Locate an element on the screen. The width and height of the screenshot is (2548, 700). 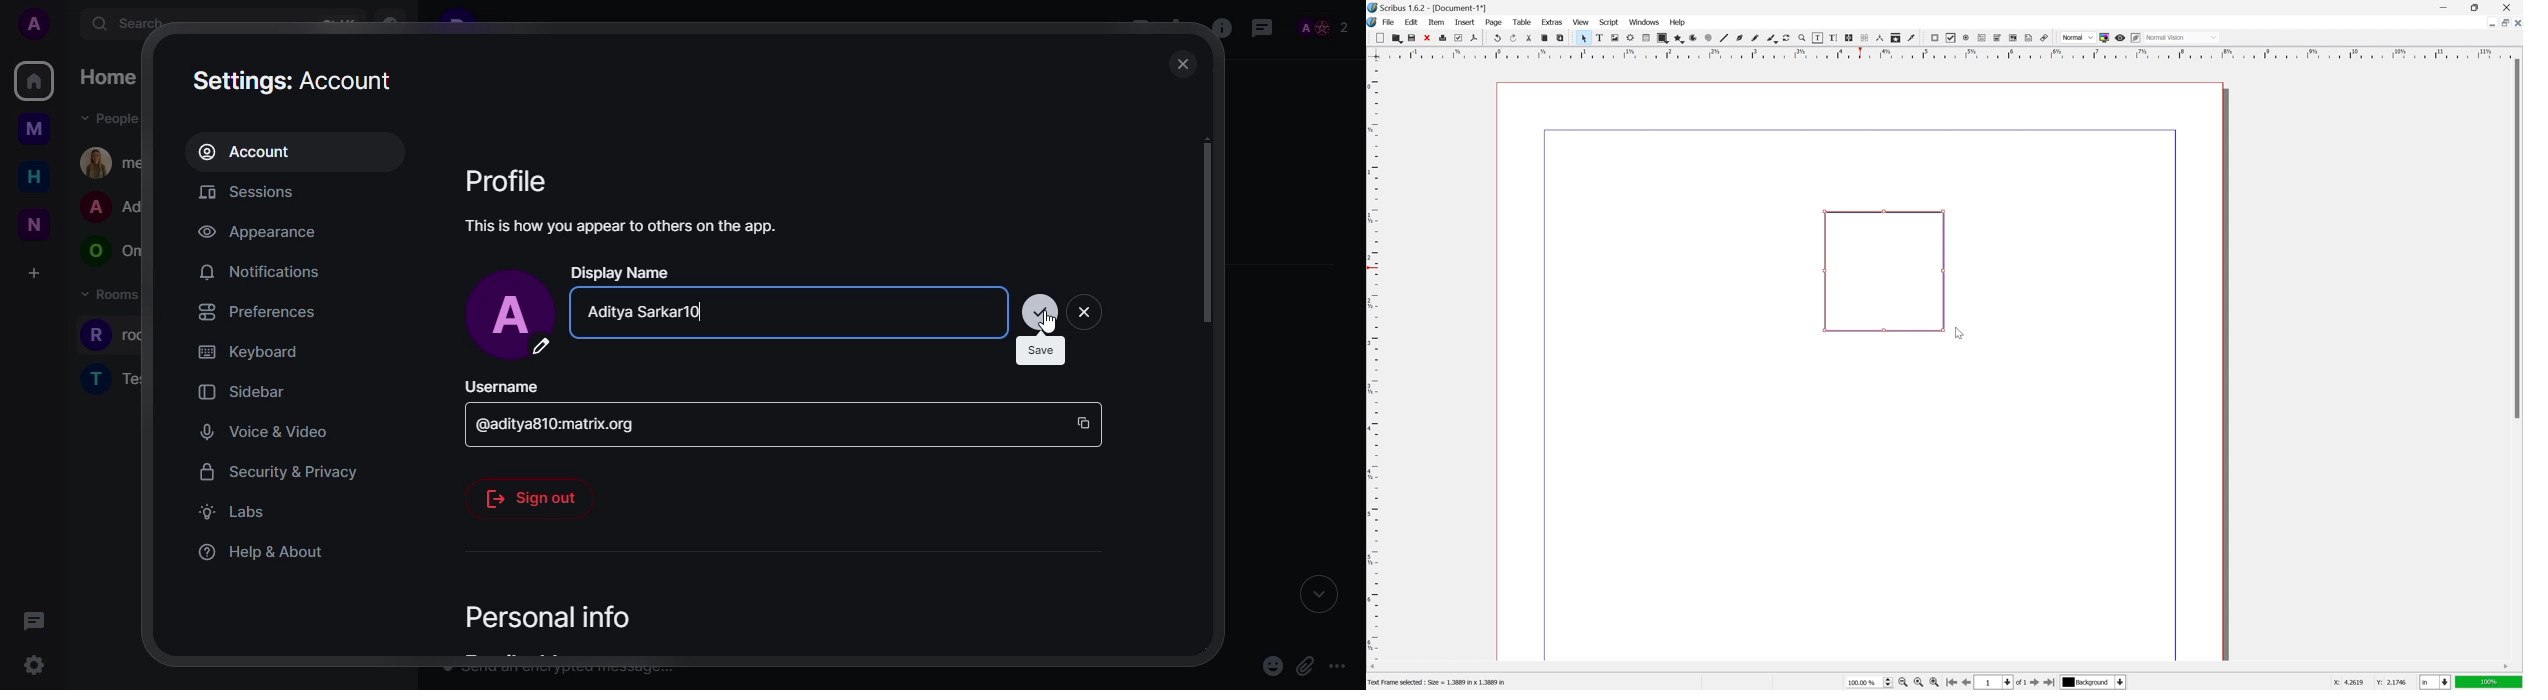
ruler is located at coordinates (1373, 359).